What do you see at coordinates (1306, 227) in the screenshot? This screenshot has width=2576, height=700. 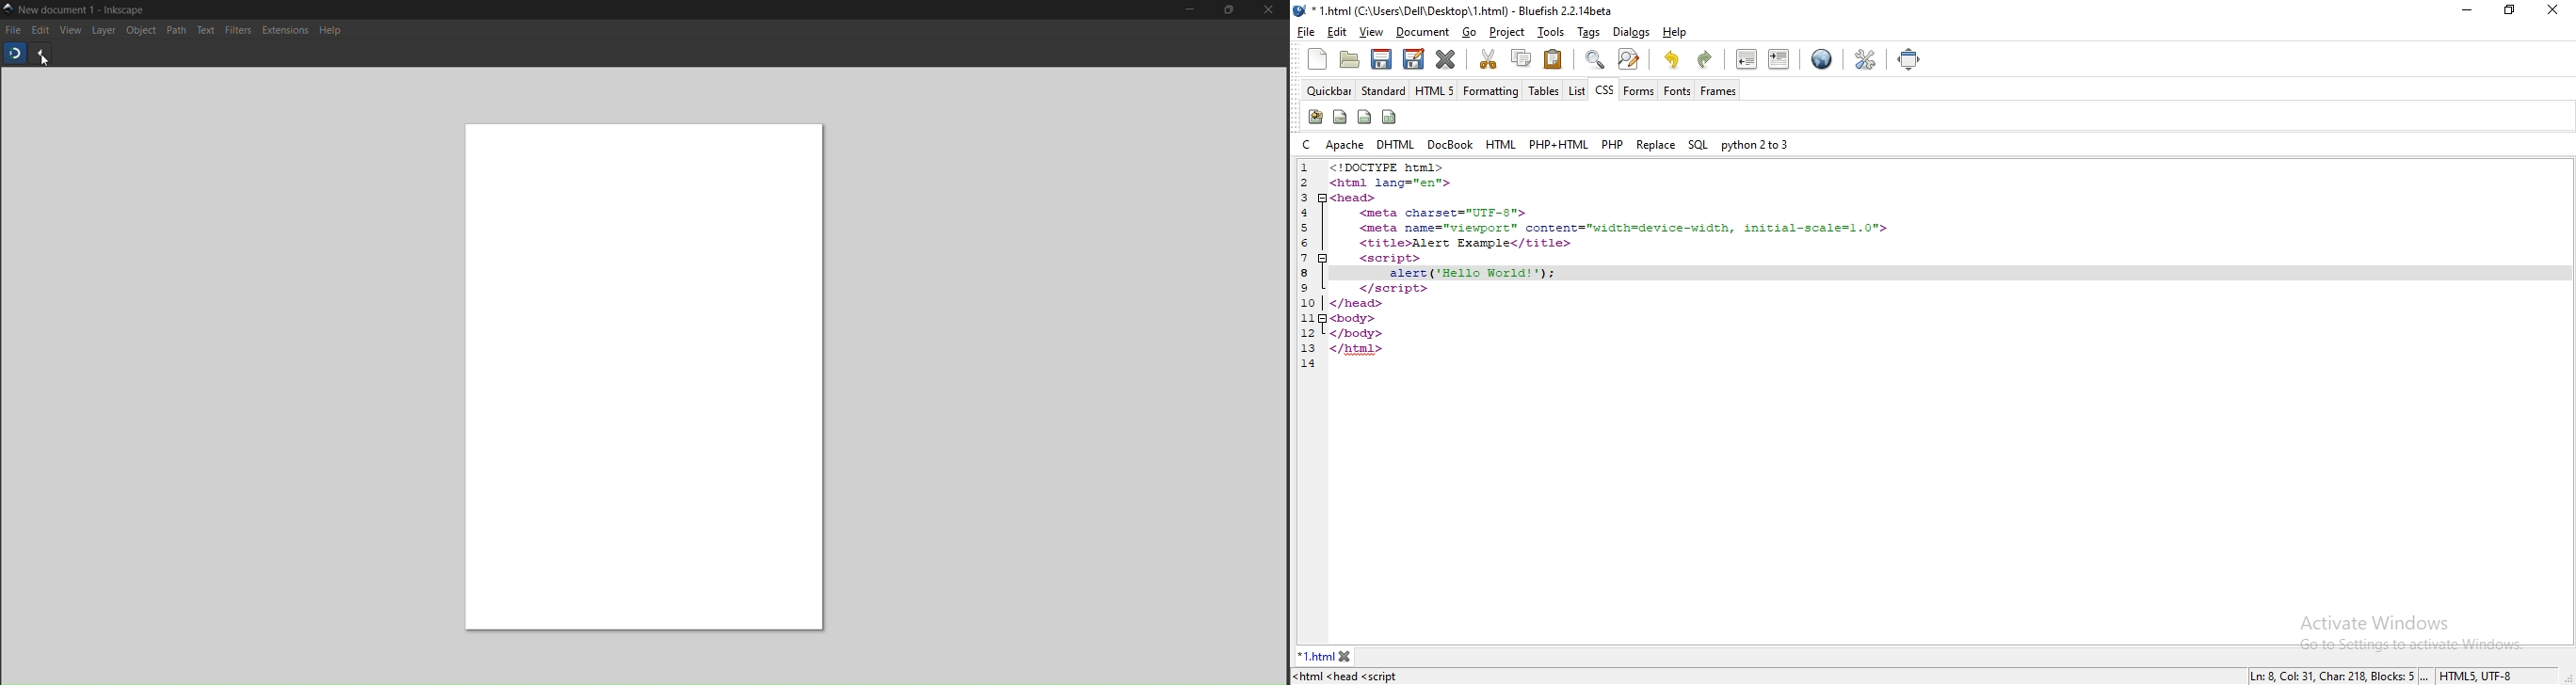 I see `5` at bounding box center [1306, 227].